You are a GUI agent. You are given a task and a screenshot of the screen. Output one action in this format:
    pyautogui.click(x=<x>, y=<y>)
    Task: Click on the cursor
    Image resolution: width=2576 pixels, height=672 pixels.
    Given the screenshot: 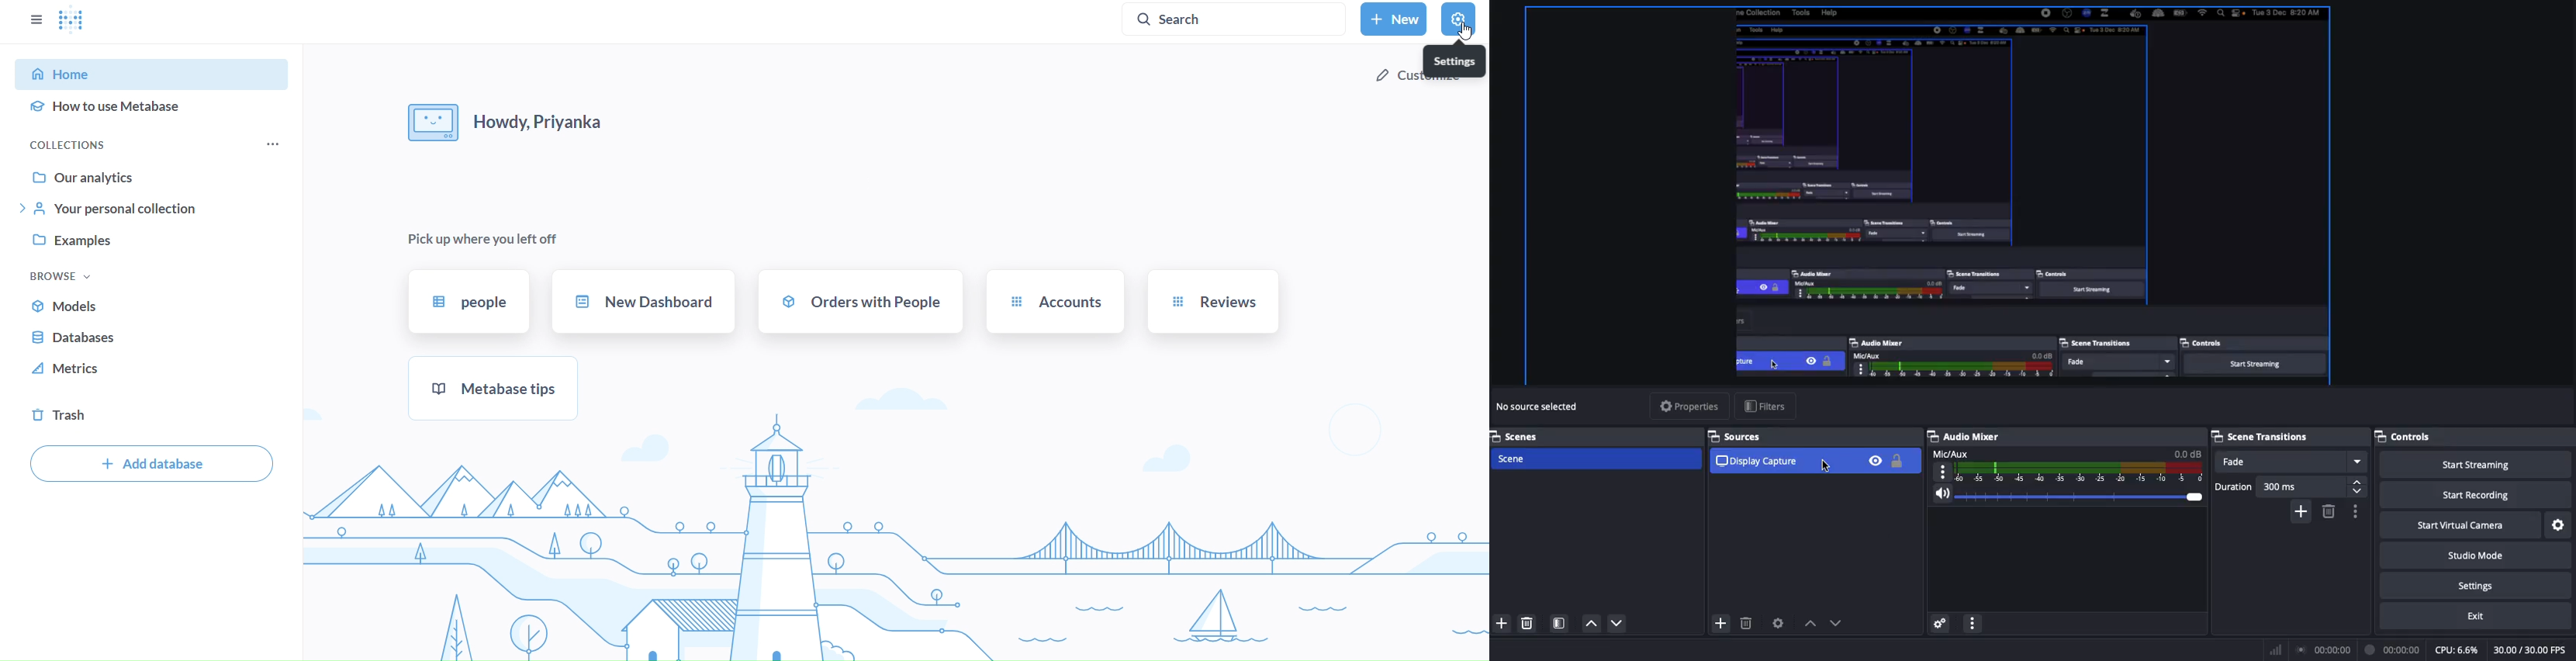 What is the action you would take?
    pyautogui.click(x=1826, y=465)
    